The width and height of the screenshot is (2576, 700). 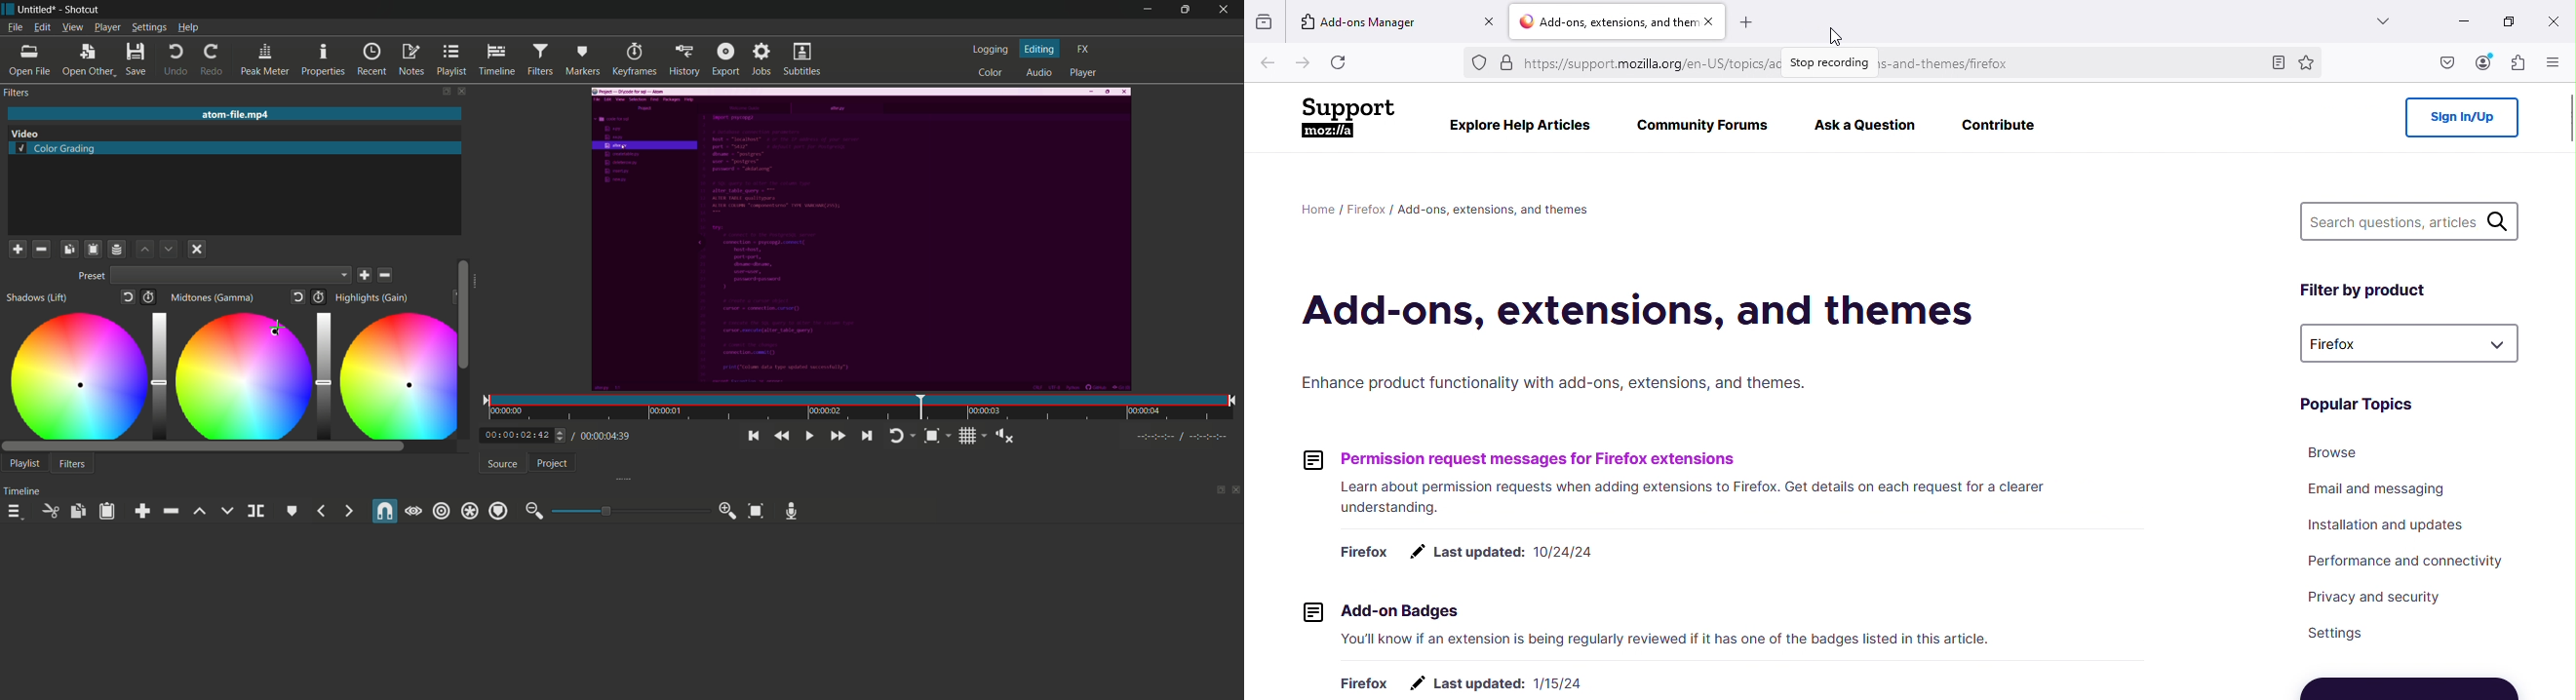 What do you see at coordinates (170, 511) in the screenshot?
I see `ripple delete` at bounding box center [170, 511].